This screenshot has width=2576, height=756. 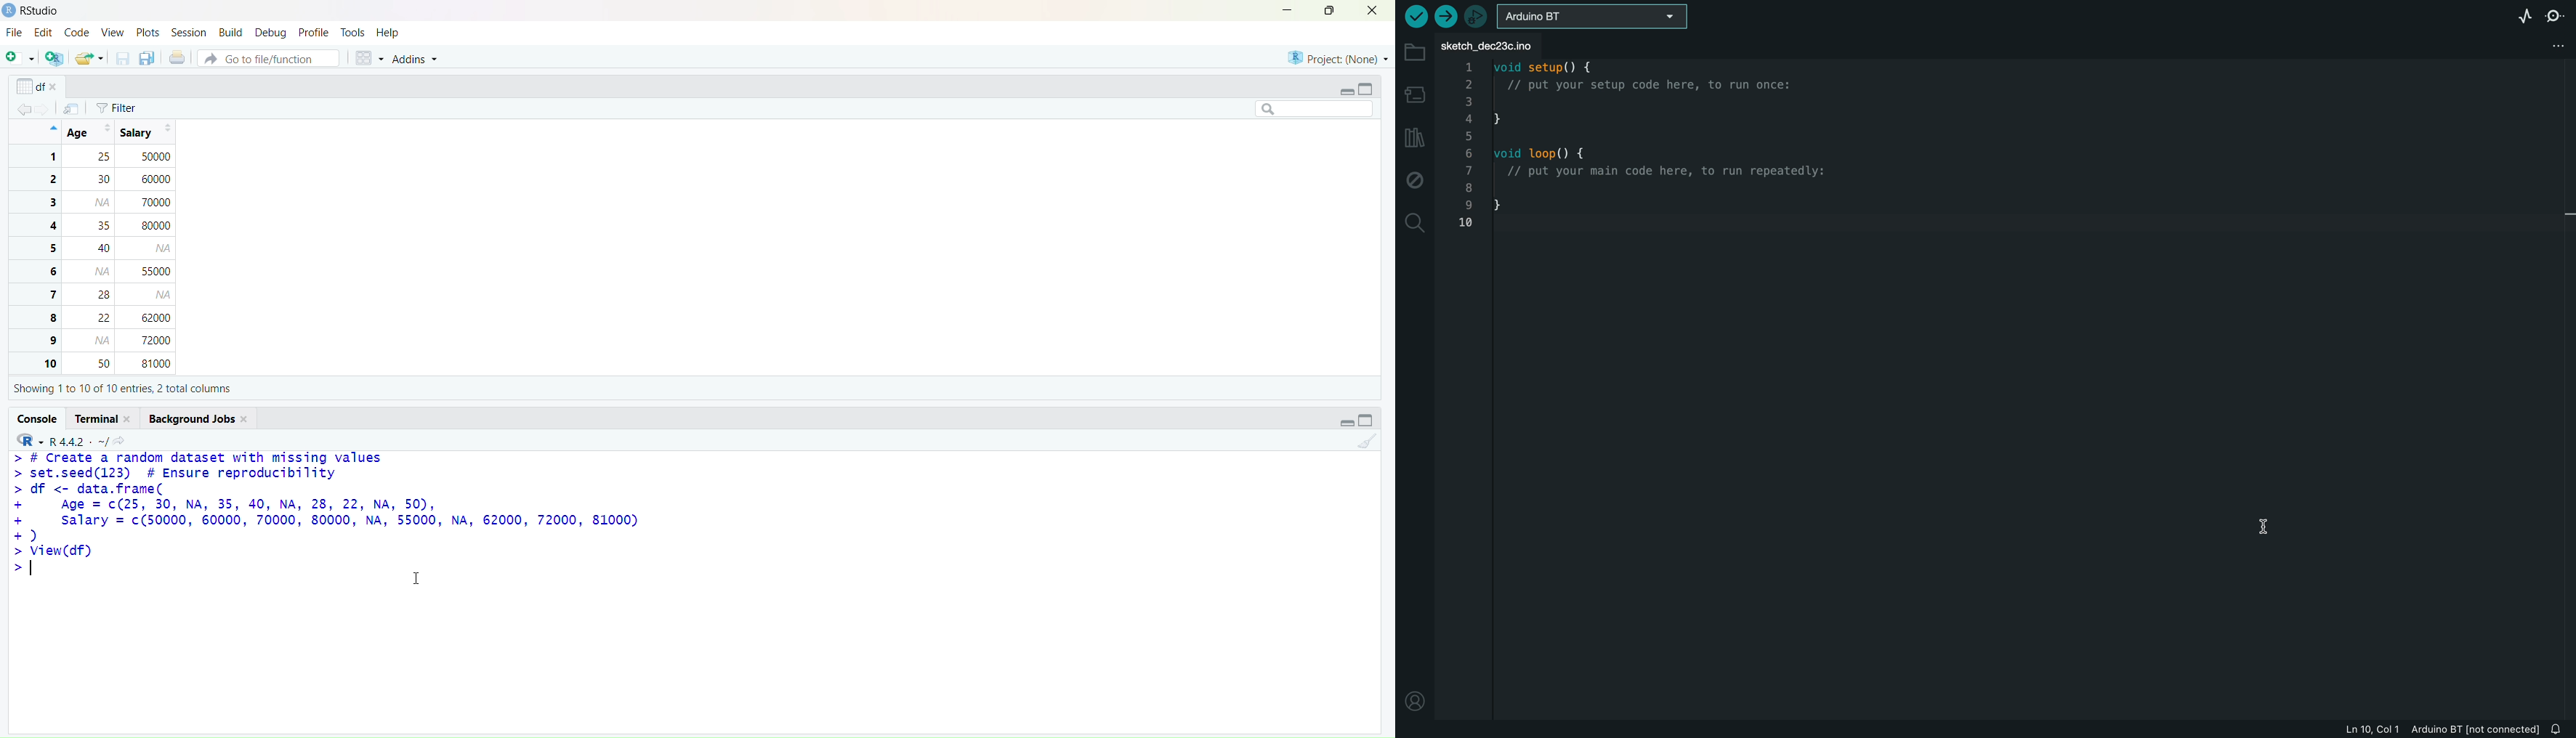 I want to click on collapse, so click(x=1371, y=422).